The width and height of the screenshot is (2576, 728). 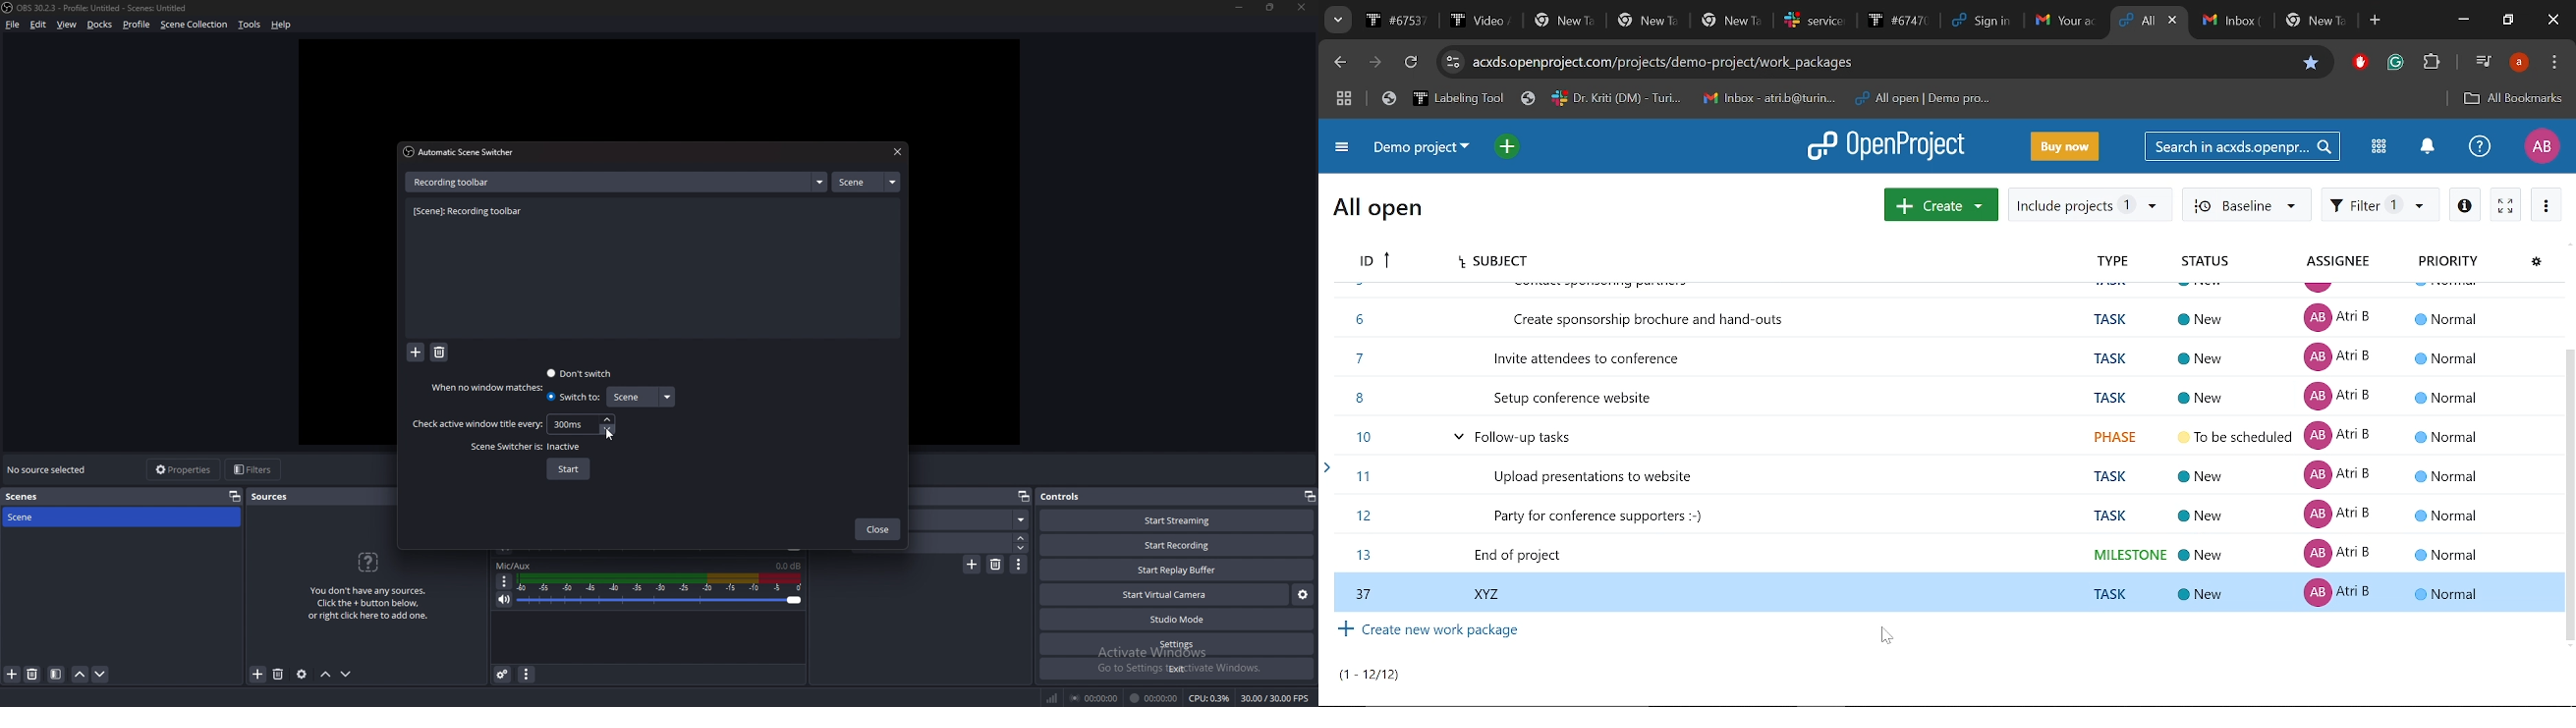 I want to click on move scene up, so click(x=81, y=674).